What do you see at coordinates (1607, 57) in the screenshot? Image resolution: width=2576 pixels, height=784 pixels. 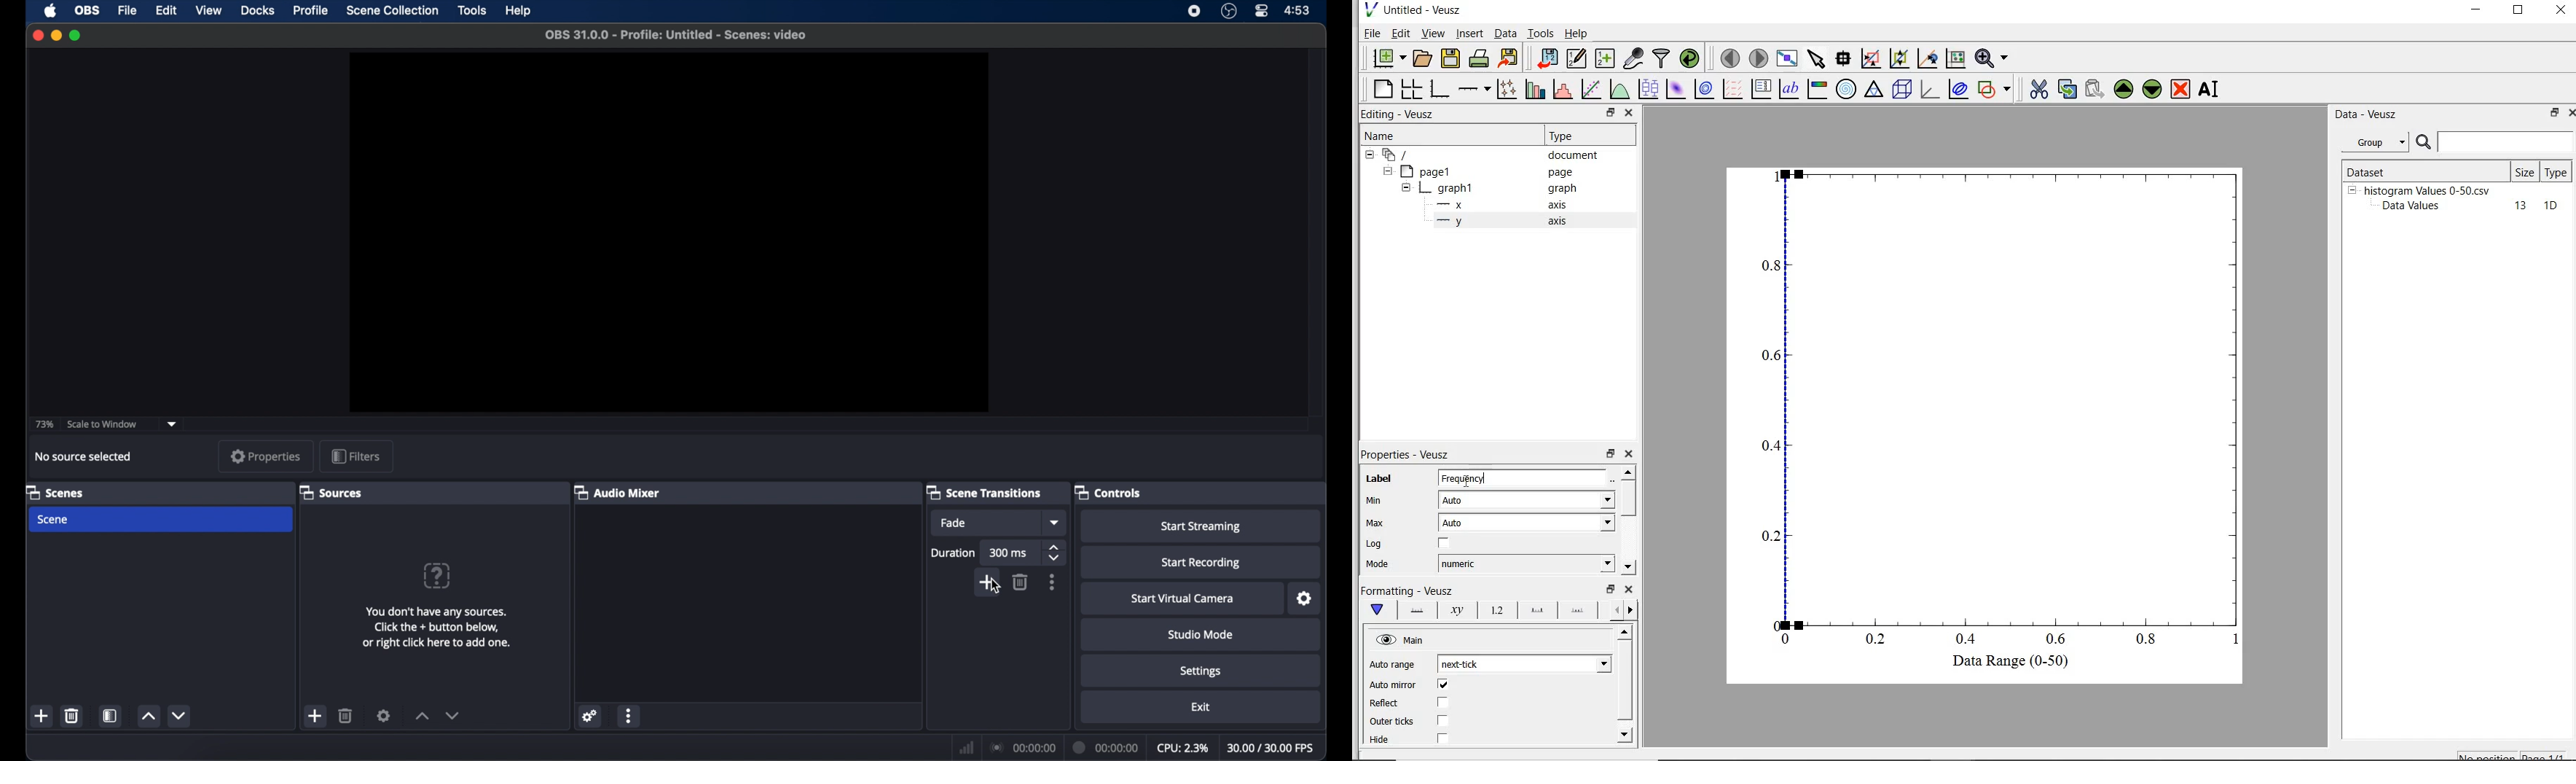 I see `create new datasets using ranges, parametrically or as functions of existing datasets` at bounding box center [1607, 57].